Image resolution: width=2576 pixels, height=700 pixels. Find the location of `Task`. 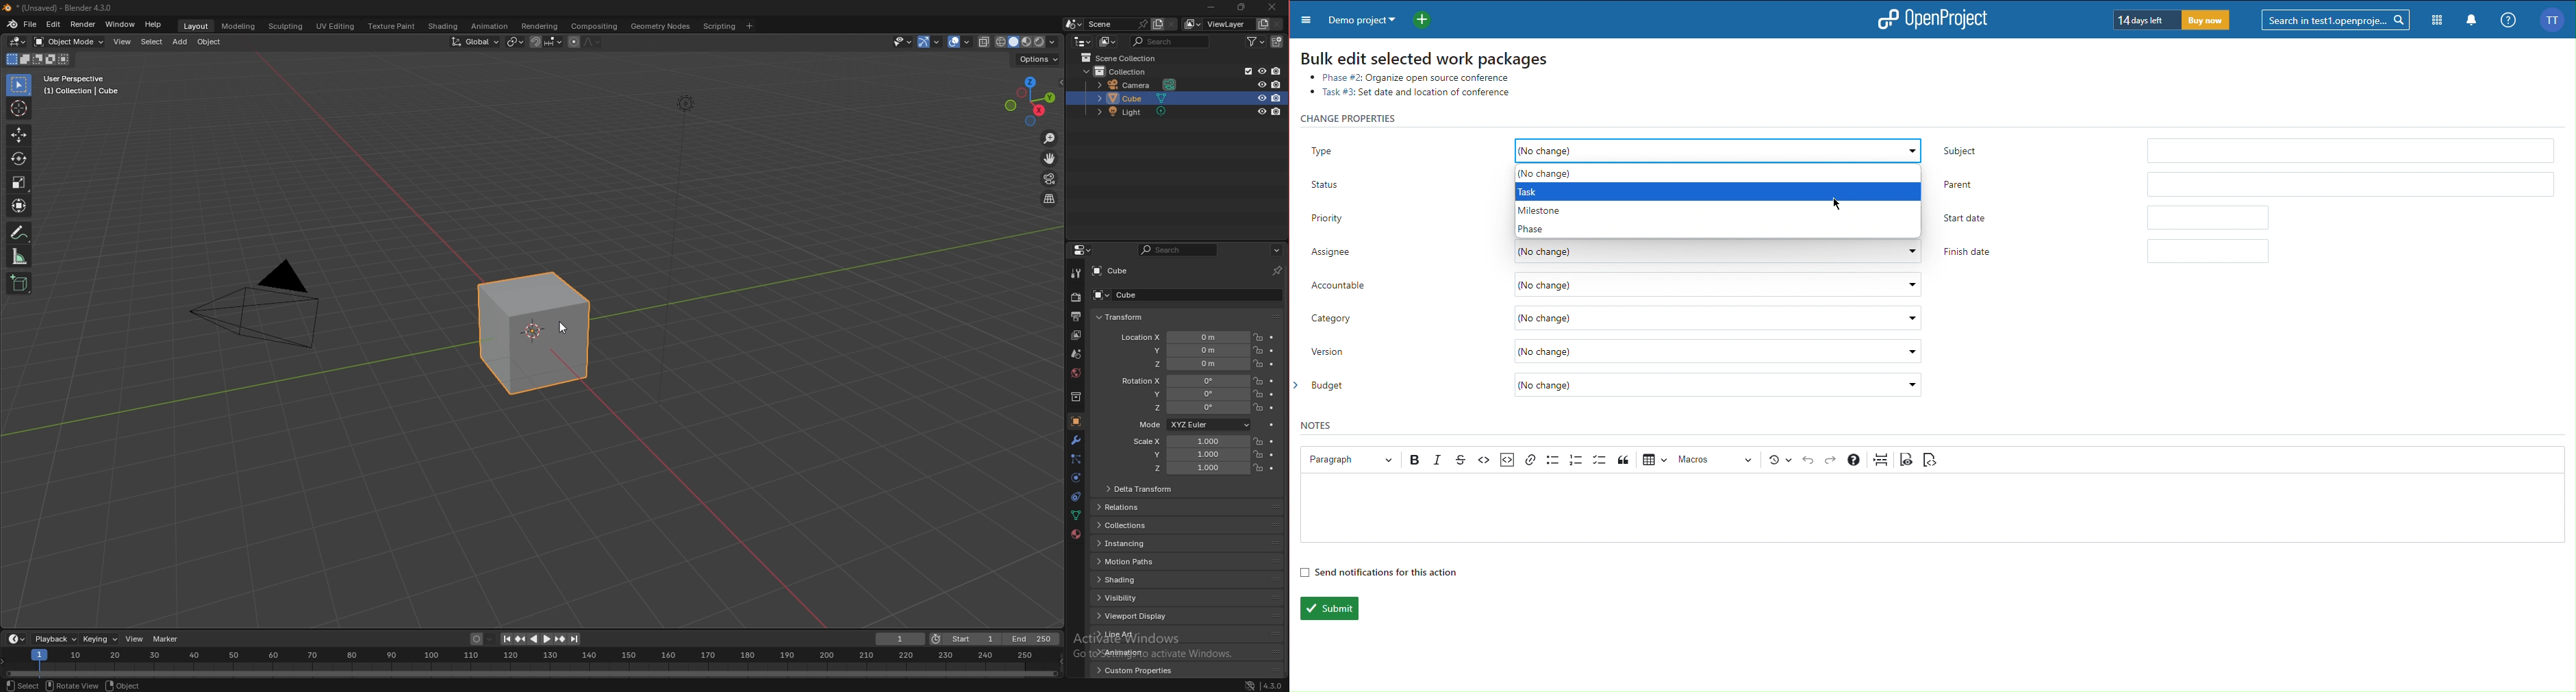

Task is located at coordinates (1530, 191).